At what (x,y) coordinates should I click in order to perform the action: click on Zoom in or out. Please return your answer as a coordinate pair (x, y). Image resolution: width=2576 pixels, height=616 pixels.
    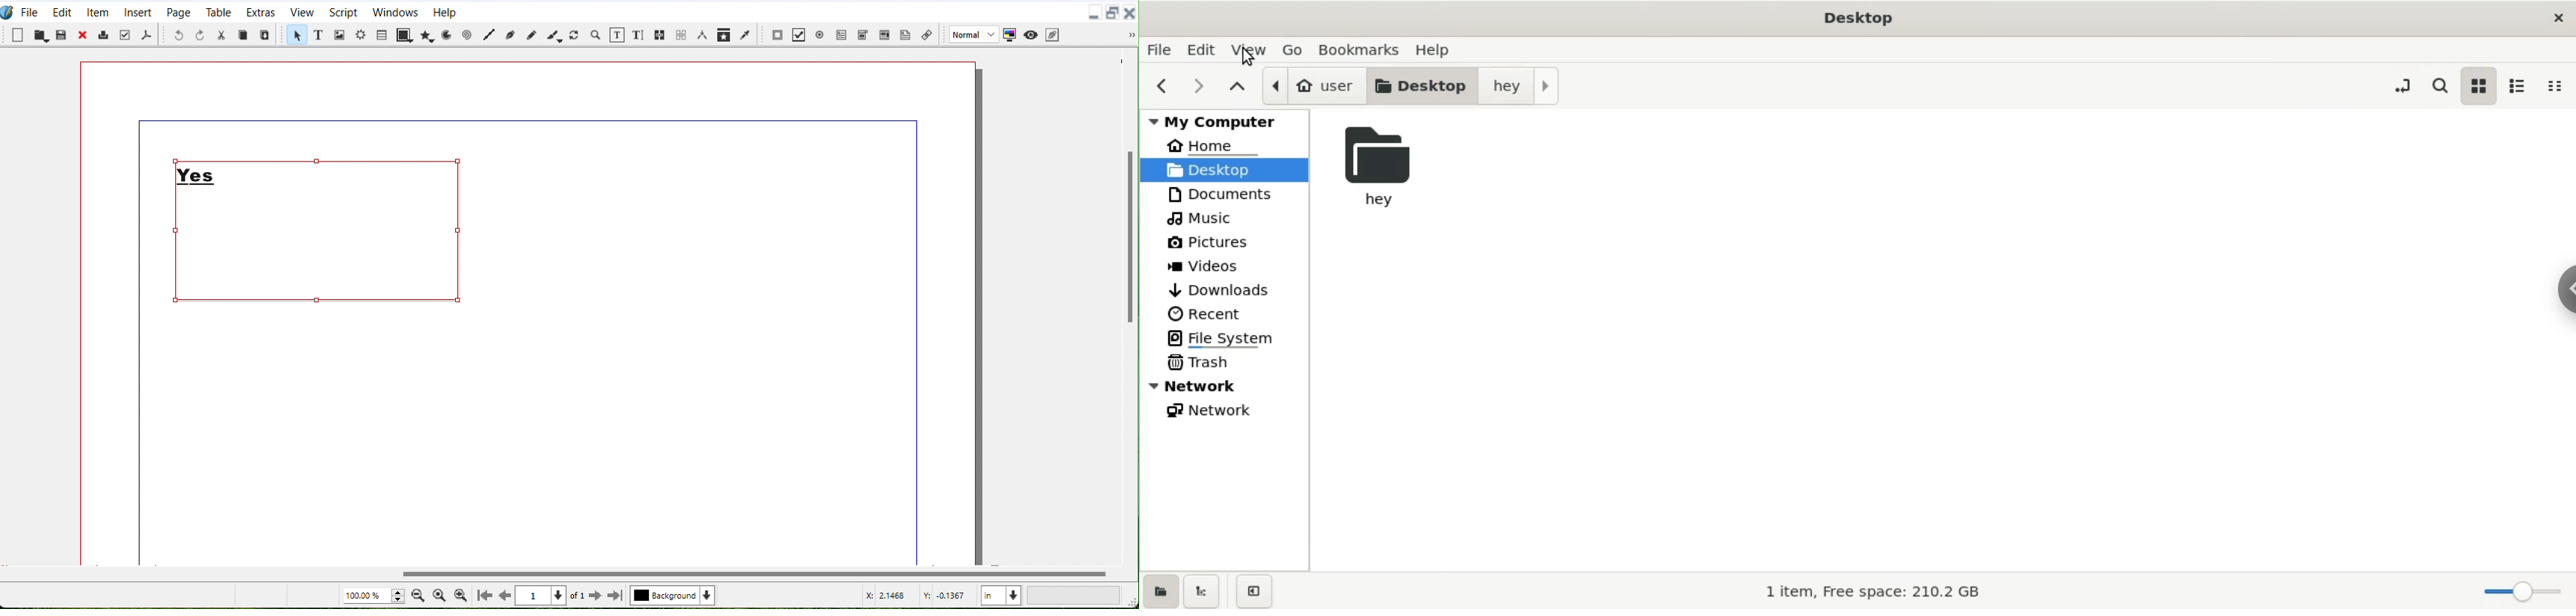
    Looking at the image, I should click on (597, 35).